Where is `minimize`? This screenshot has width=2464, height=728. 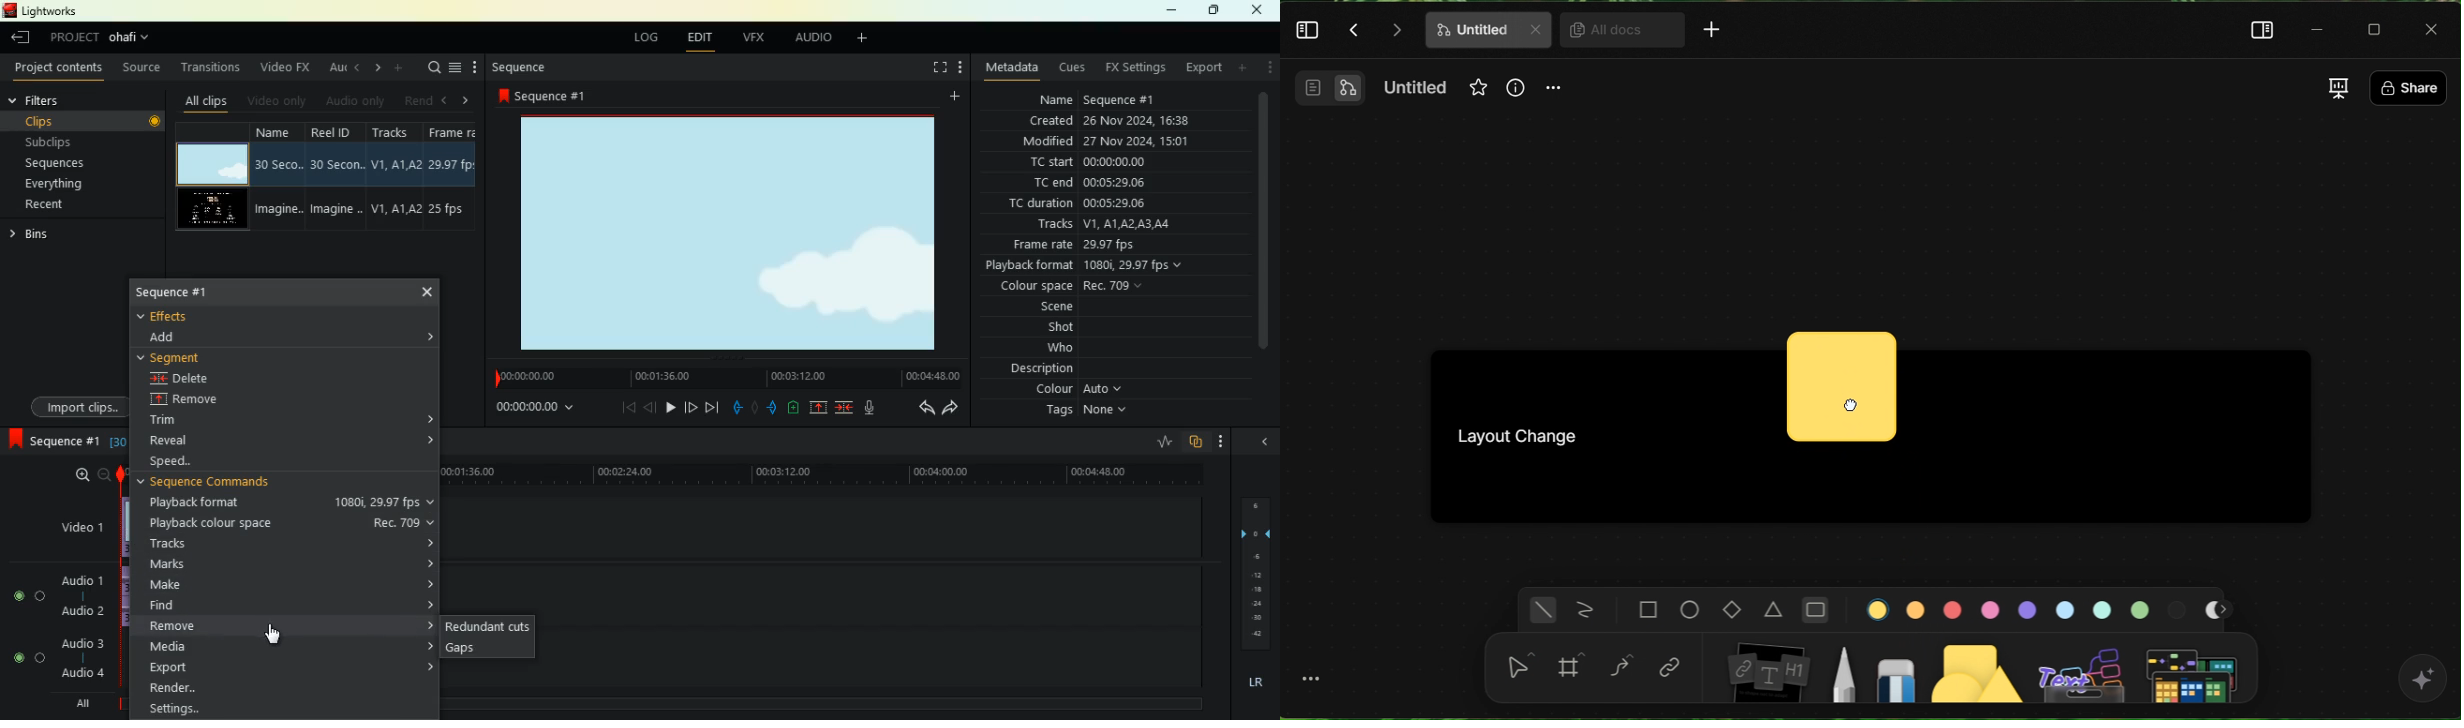
minimize is located at coordinates (2319, 29).